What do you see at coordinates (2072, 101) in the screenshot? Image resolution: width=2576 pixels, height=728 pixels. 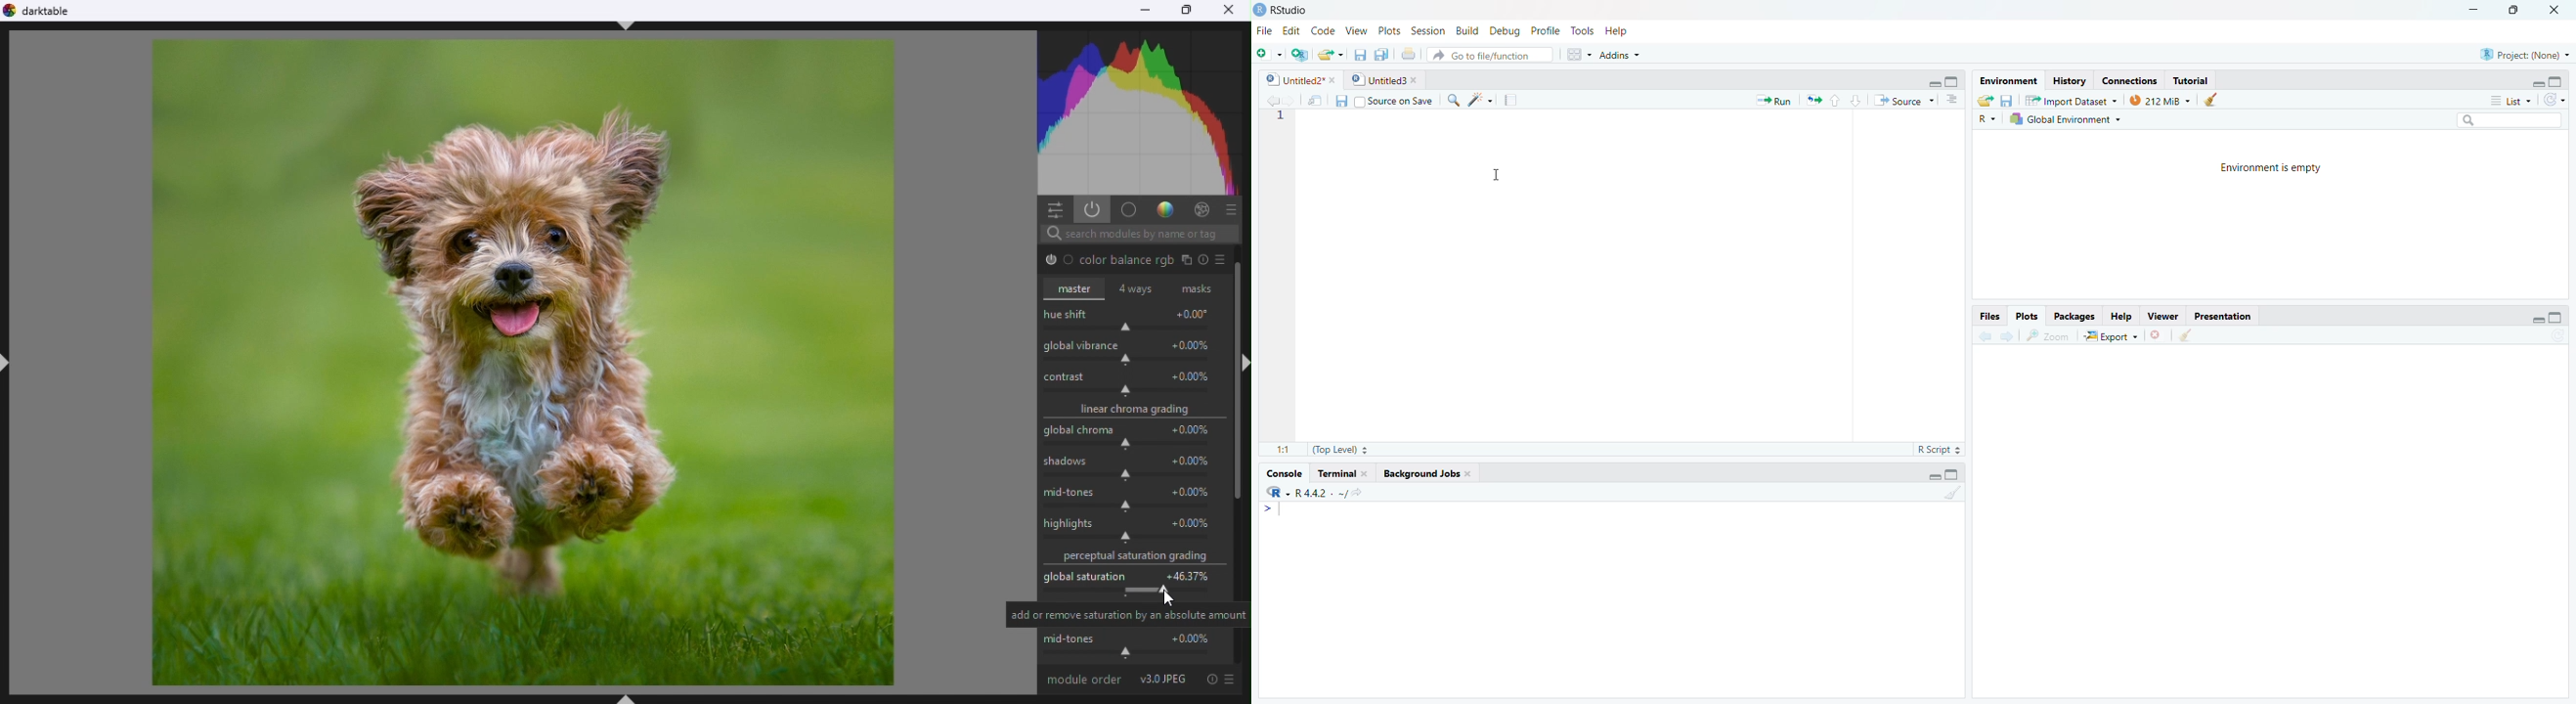 I see `IMPORT DATASET` at bounding box center [2072, 101].